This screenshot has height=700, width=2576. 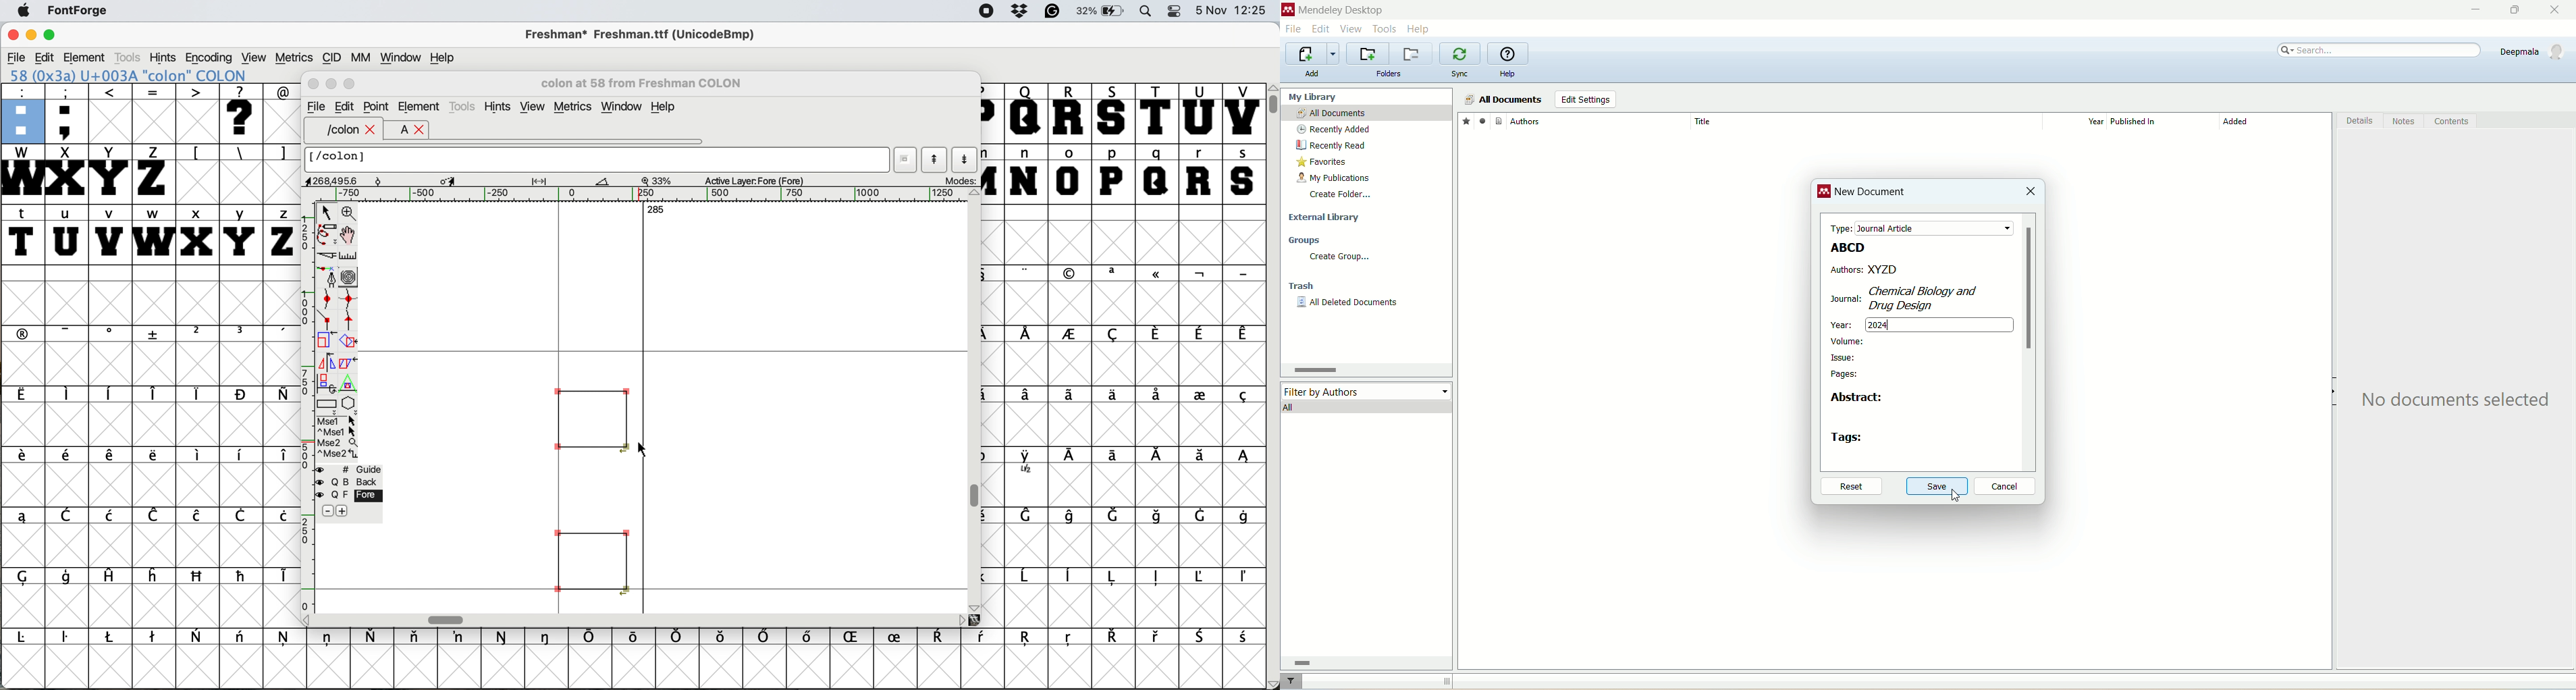 I want to click on rectangle or box, so click(x=328, y=401).